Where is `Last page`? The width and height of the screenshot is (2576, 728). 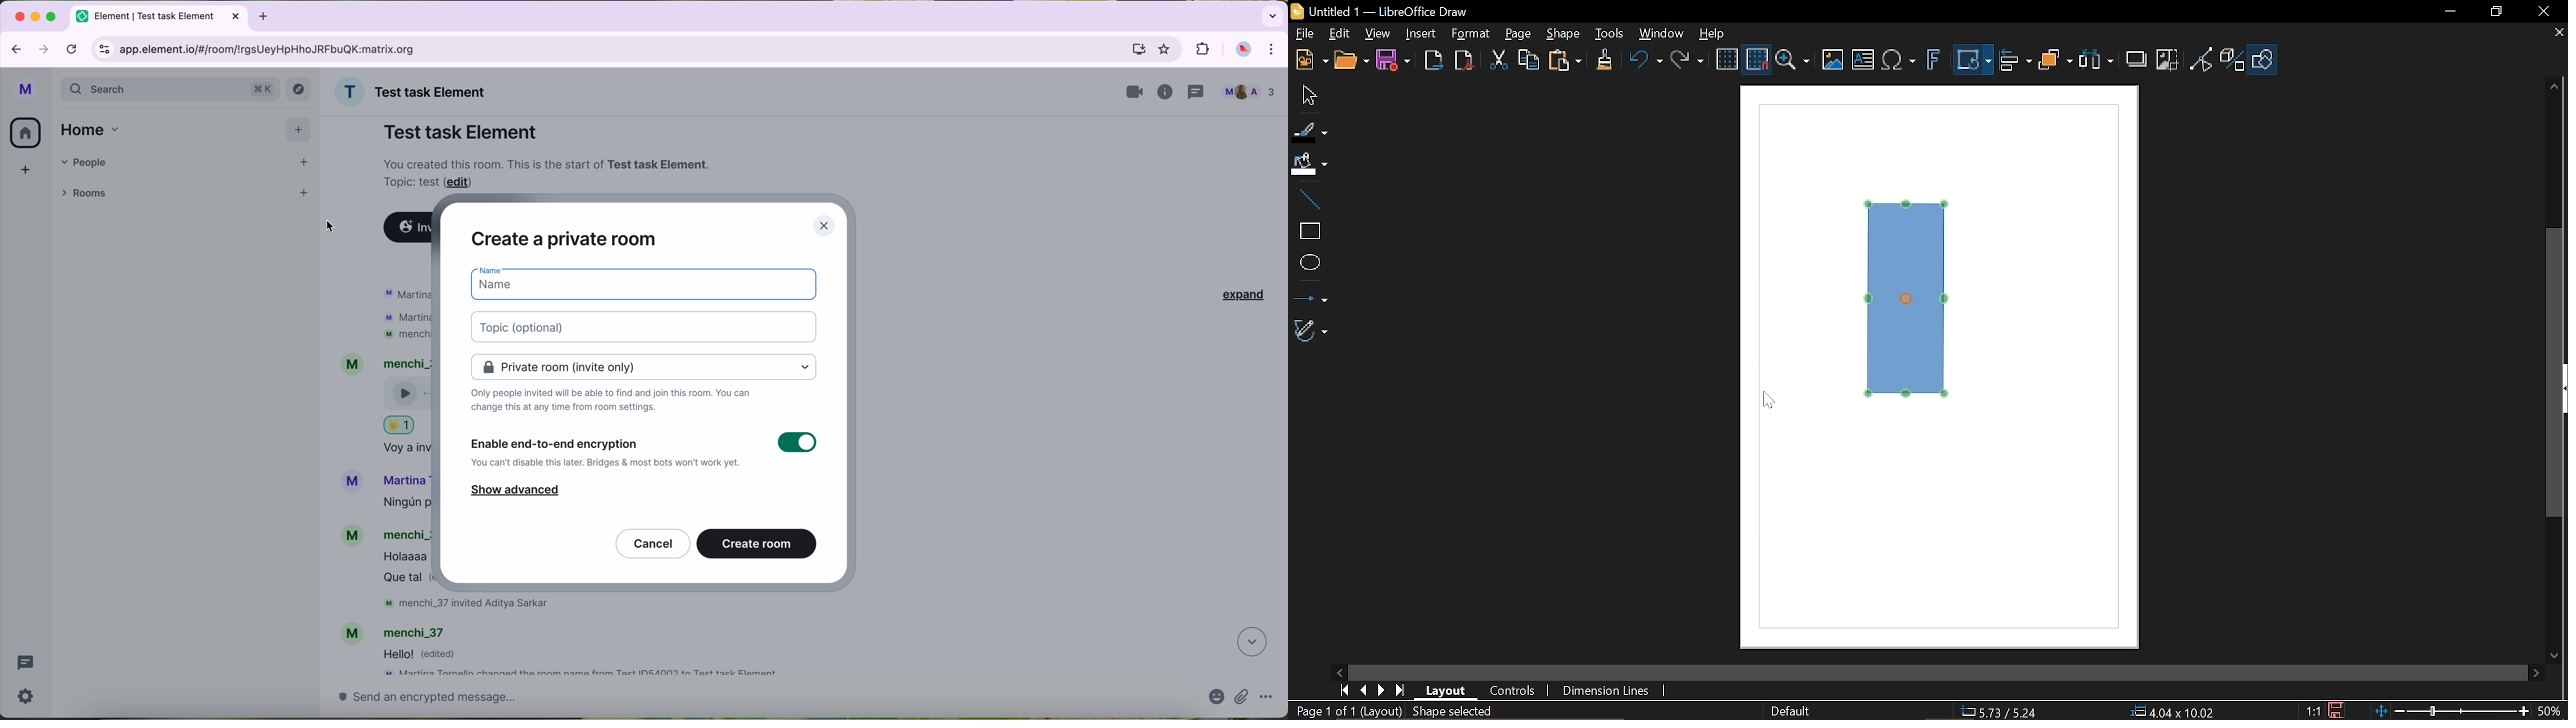
Last page is located at coordinates (1400, 691).